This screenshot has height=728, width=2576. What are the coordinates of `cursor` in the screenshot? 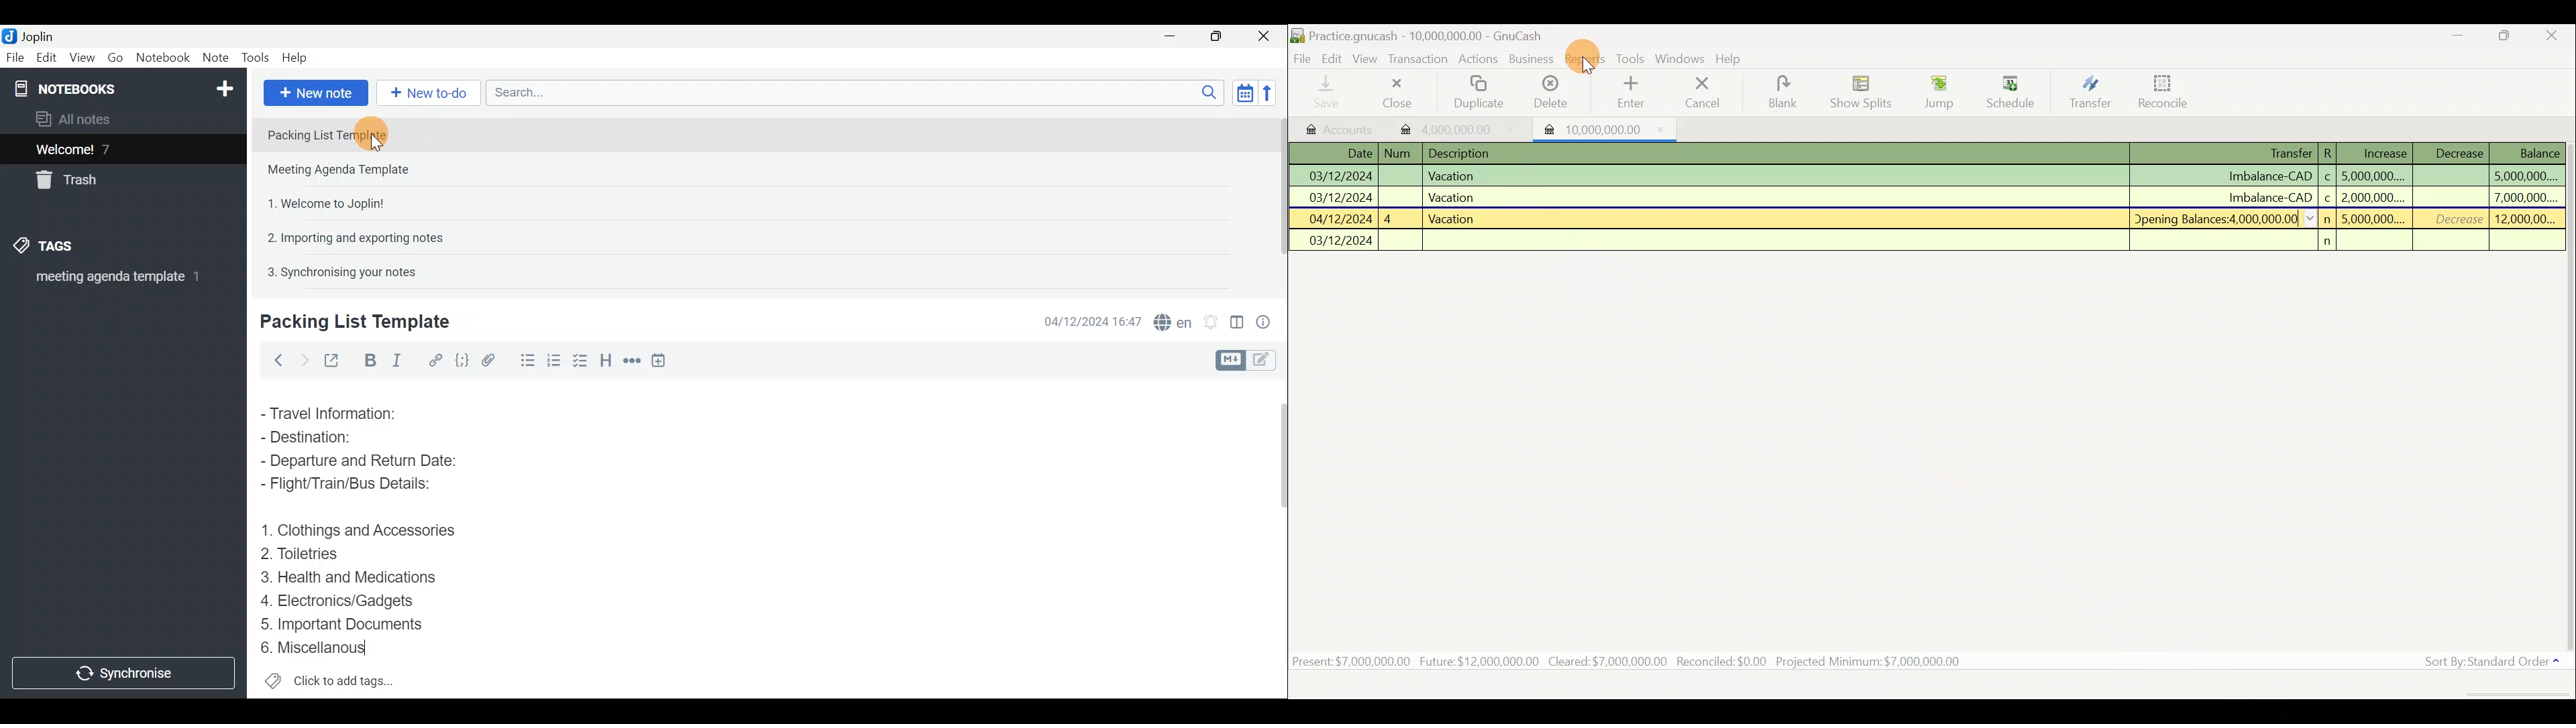 It's located at (375, 143).